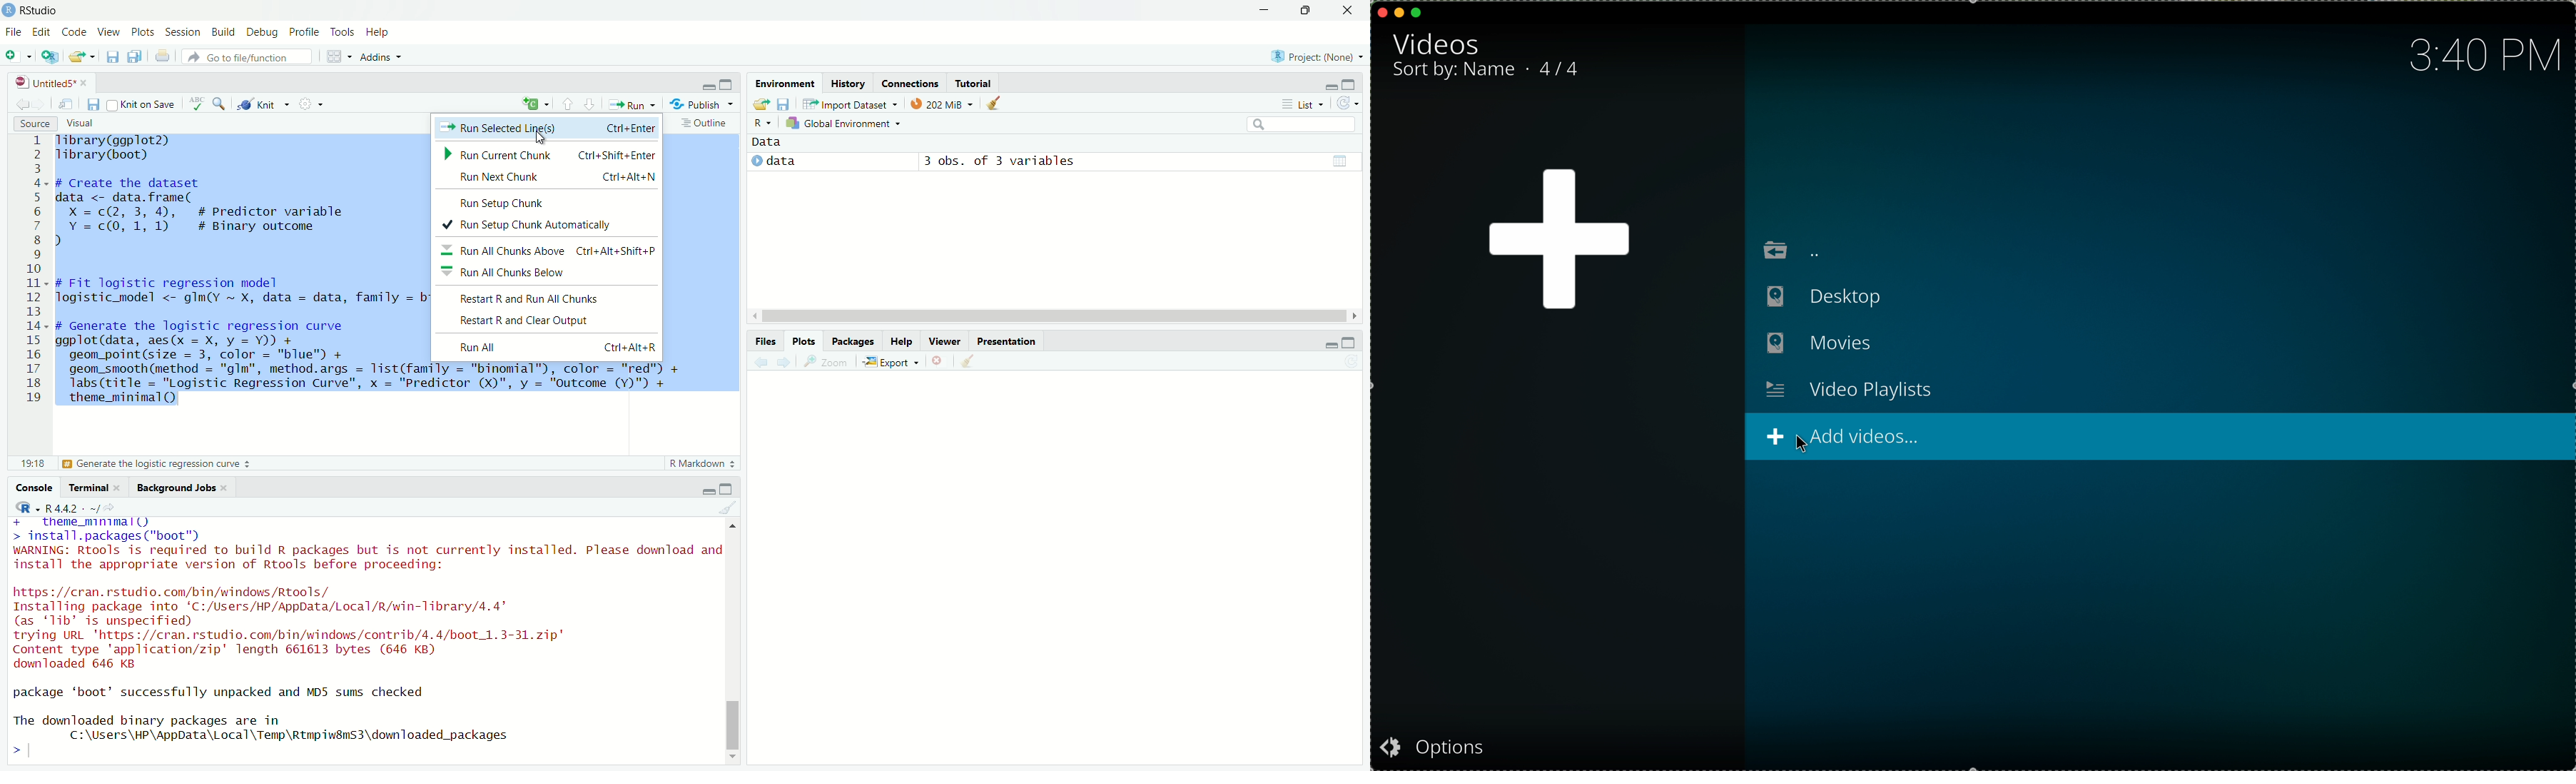 The height and width of the screenshot is (784, 2576). What do you see at coordinates (910, 83) in the screenshot?
I see `Connections` at bounding box center [910, 83].